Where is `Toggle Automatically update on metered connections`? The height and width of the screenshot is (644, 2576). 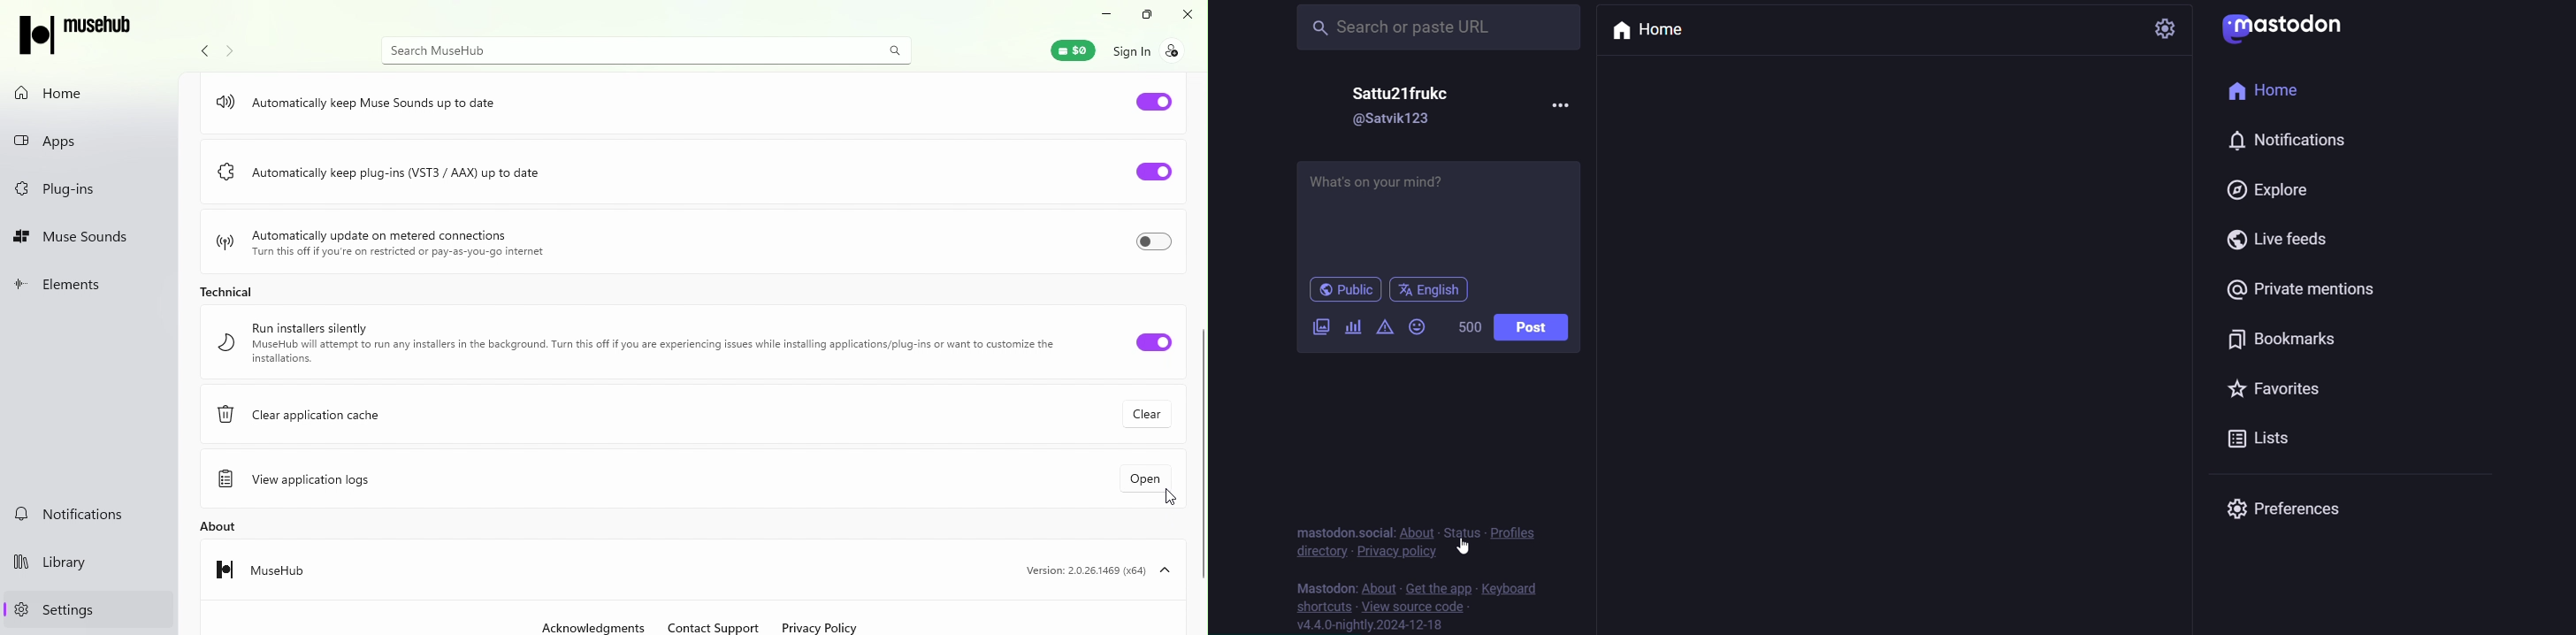 Toggle Automatically update on metered connections is located at coordinates (1155, 239).